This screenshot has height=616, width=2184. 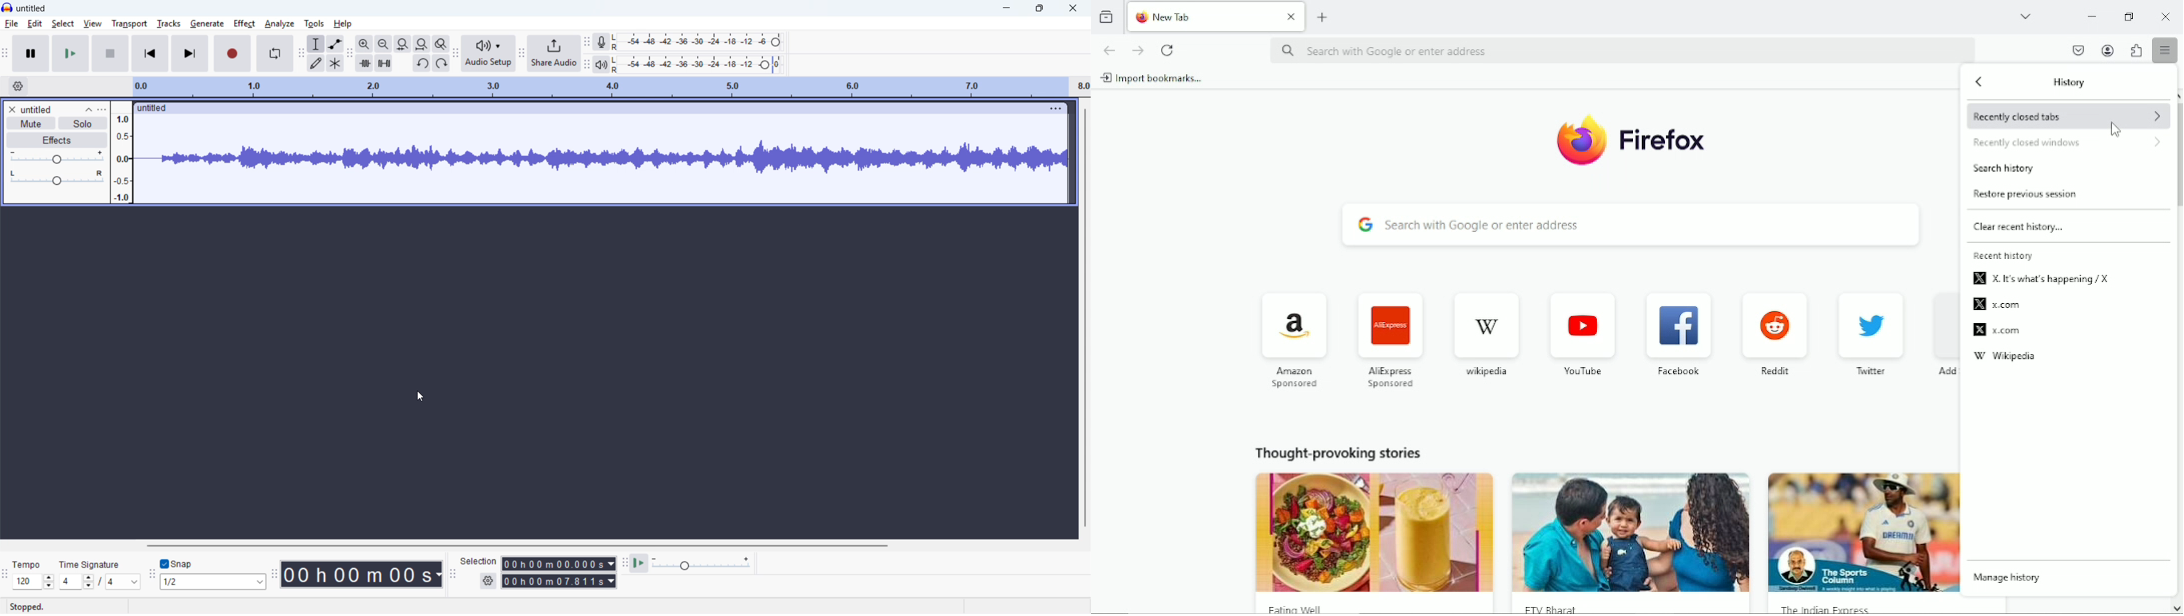 I want to click on transport toolbar, so click(x=5, y=55).